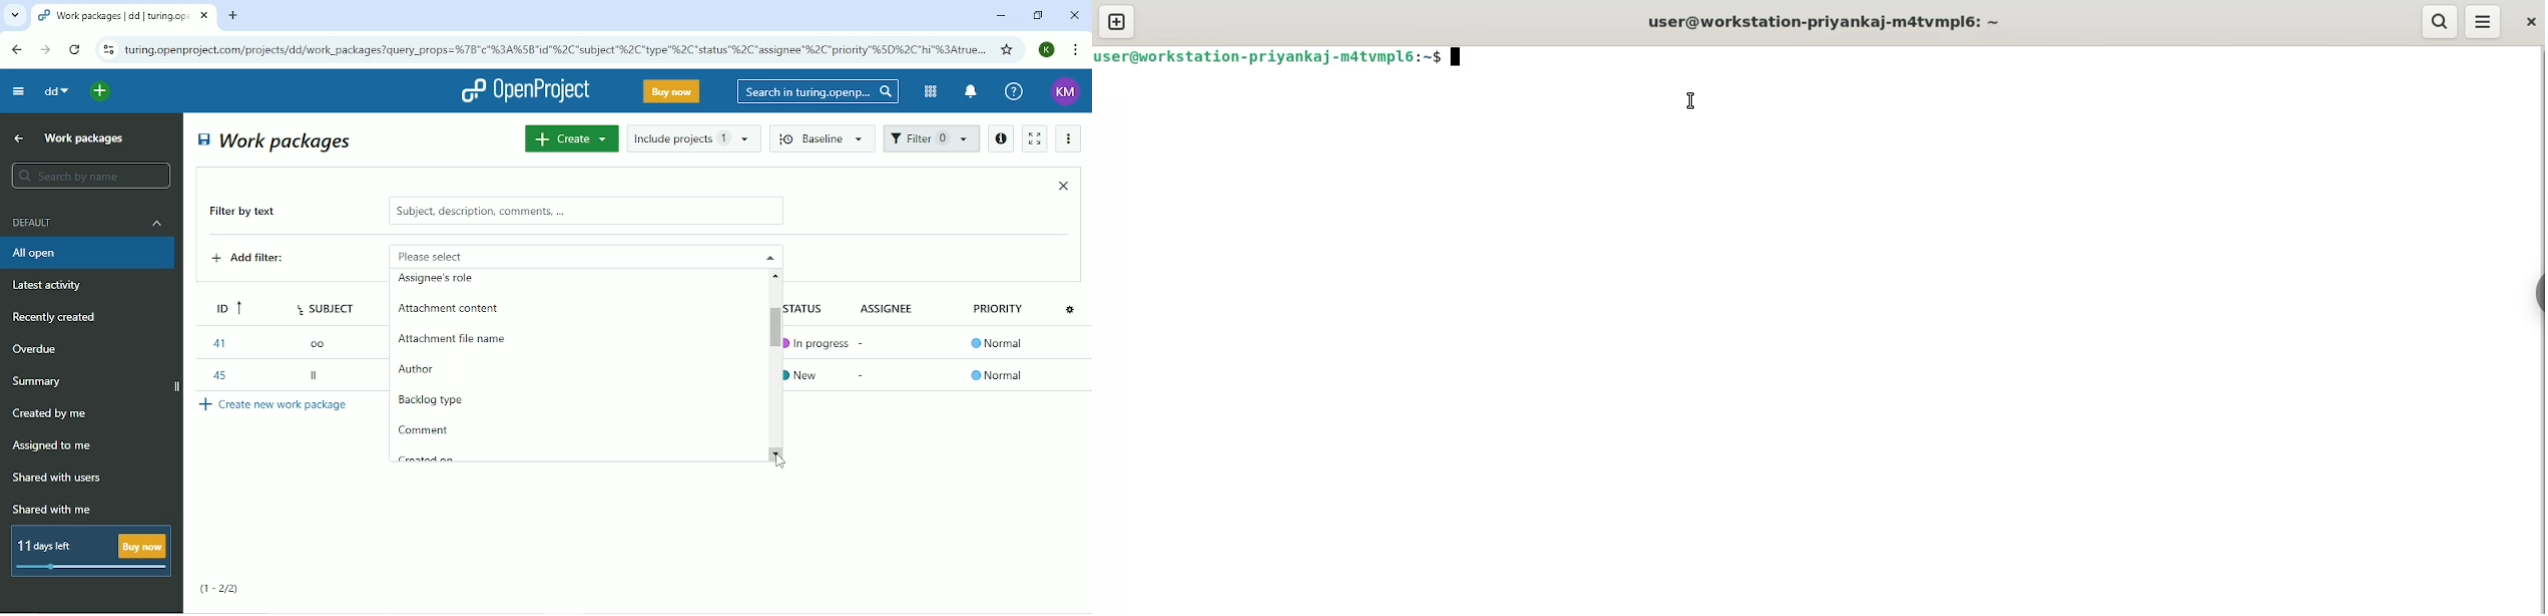 This screenshot has height=616, width=2548. Describe the element at coordinates (1116, 22) in the screenshot. I see `new tab` at that location.